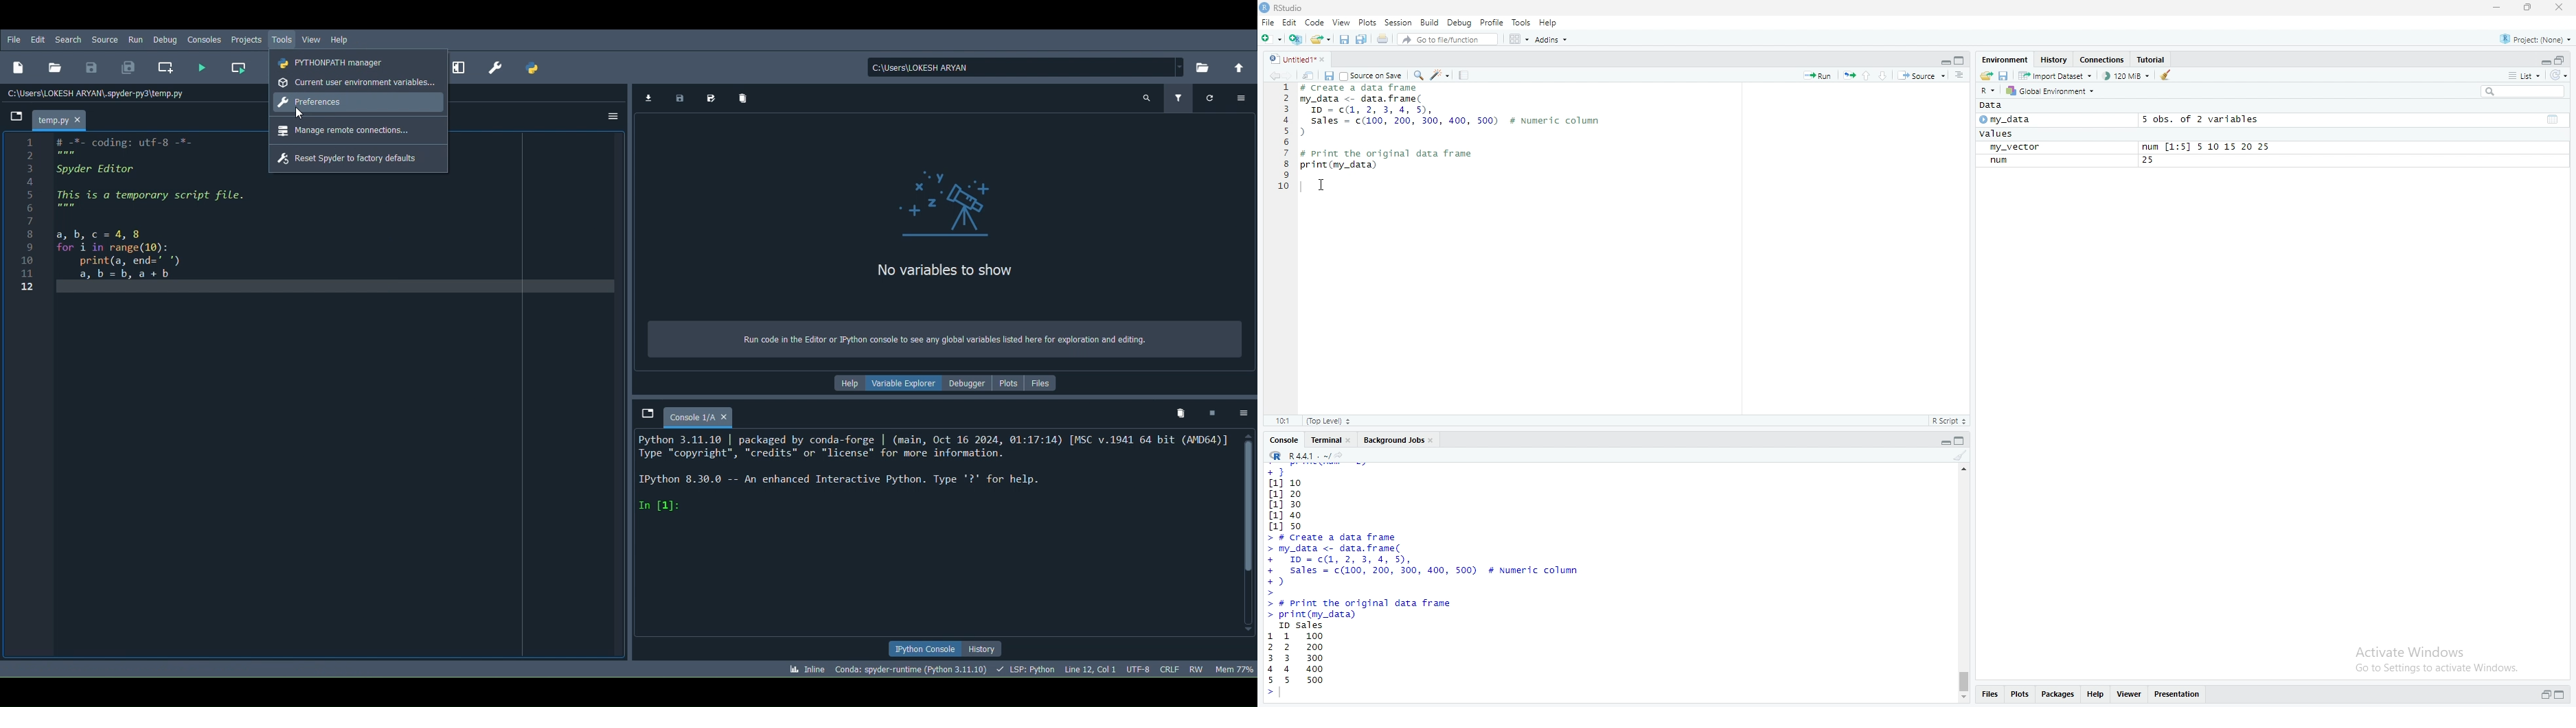 Image resolution: width=2576 pixels, height=728 pixels. I want to click on save workspace as, so click(2003, 76).